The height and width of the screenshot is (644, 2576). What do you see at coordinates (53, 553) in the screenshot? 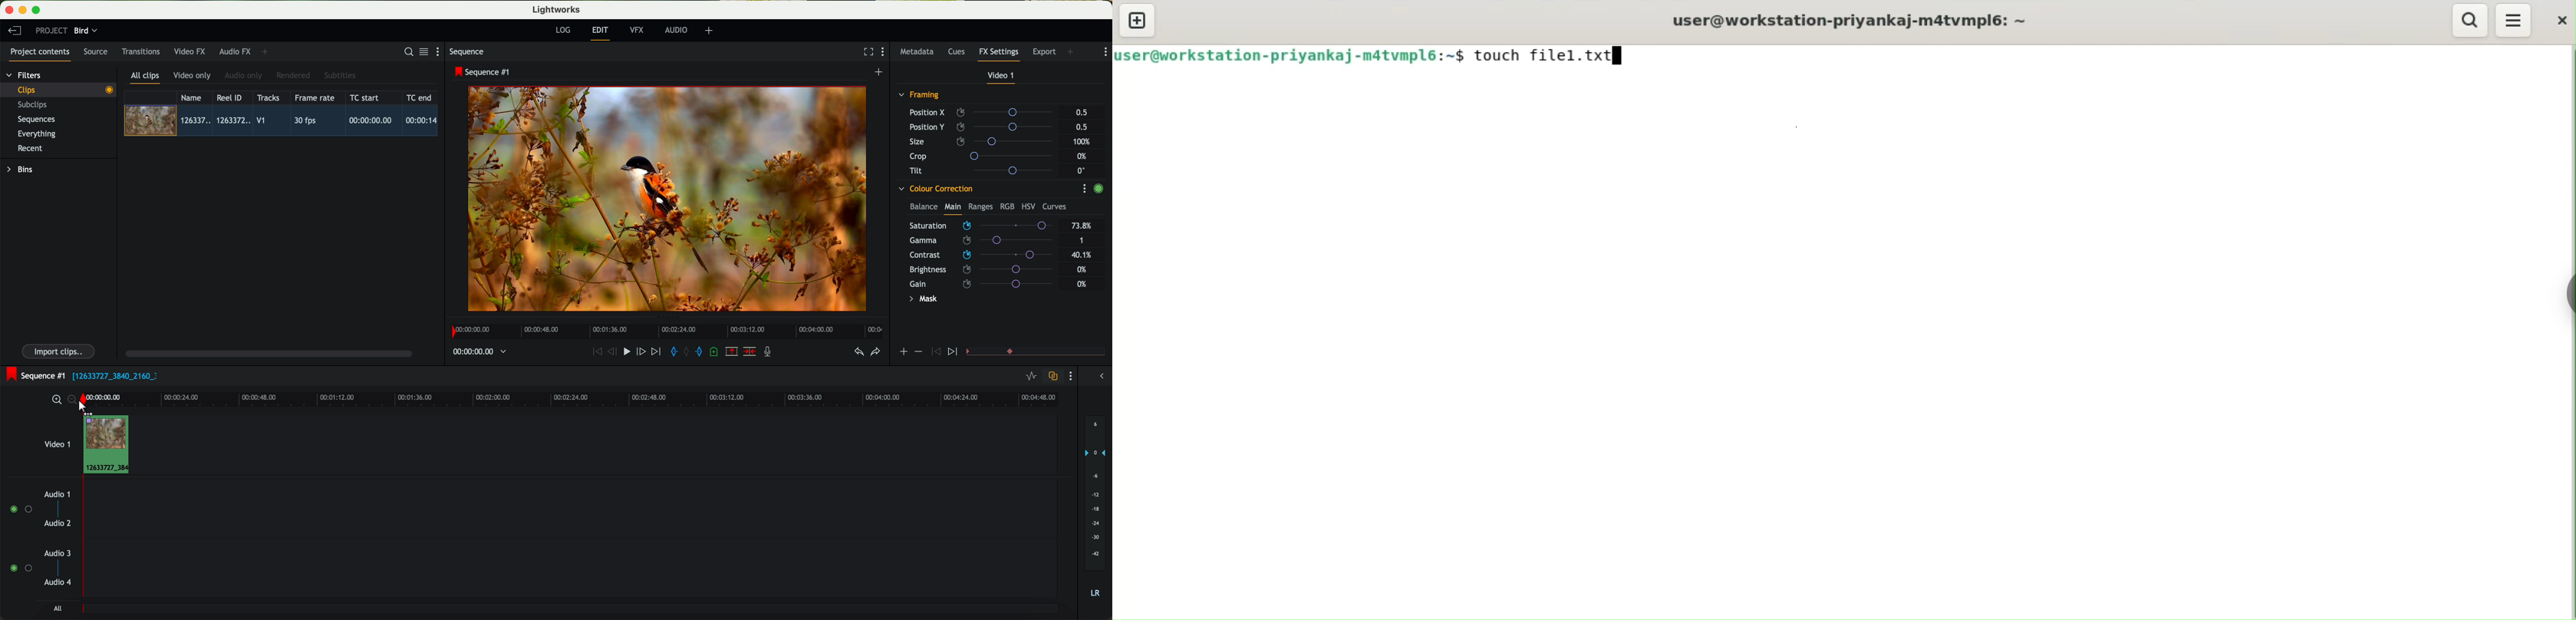
I see `audio 3` at bounding box center [53, 553].